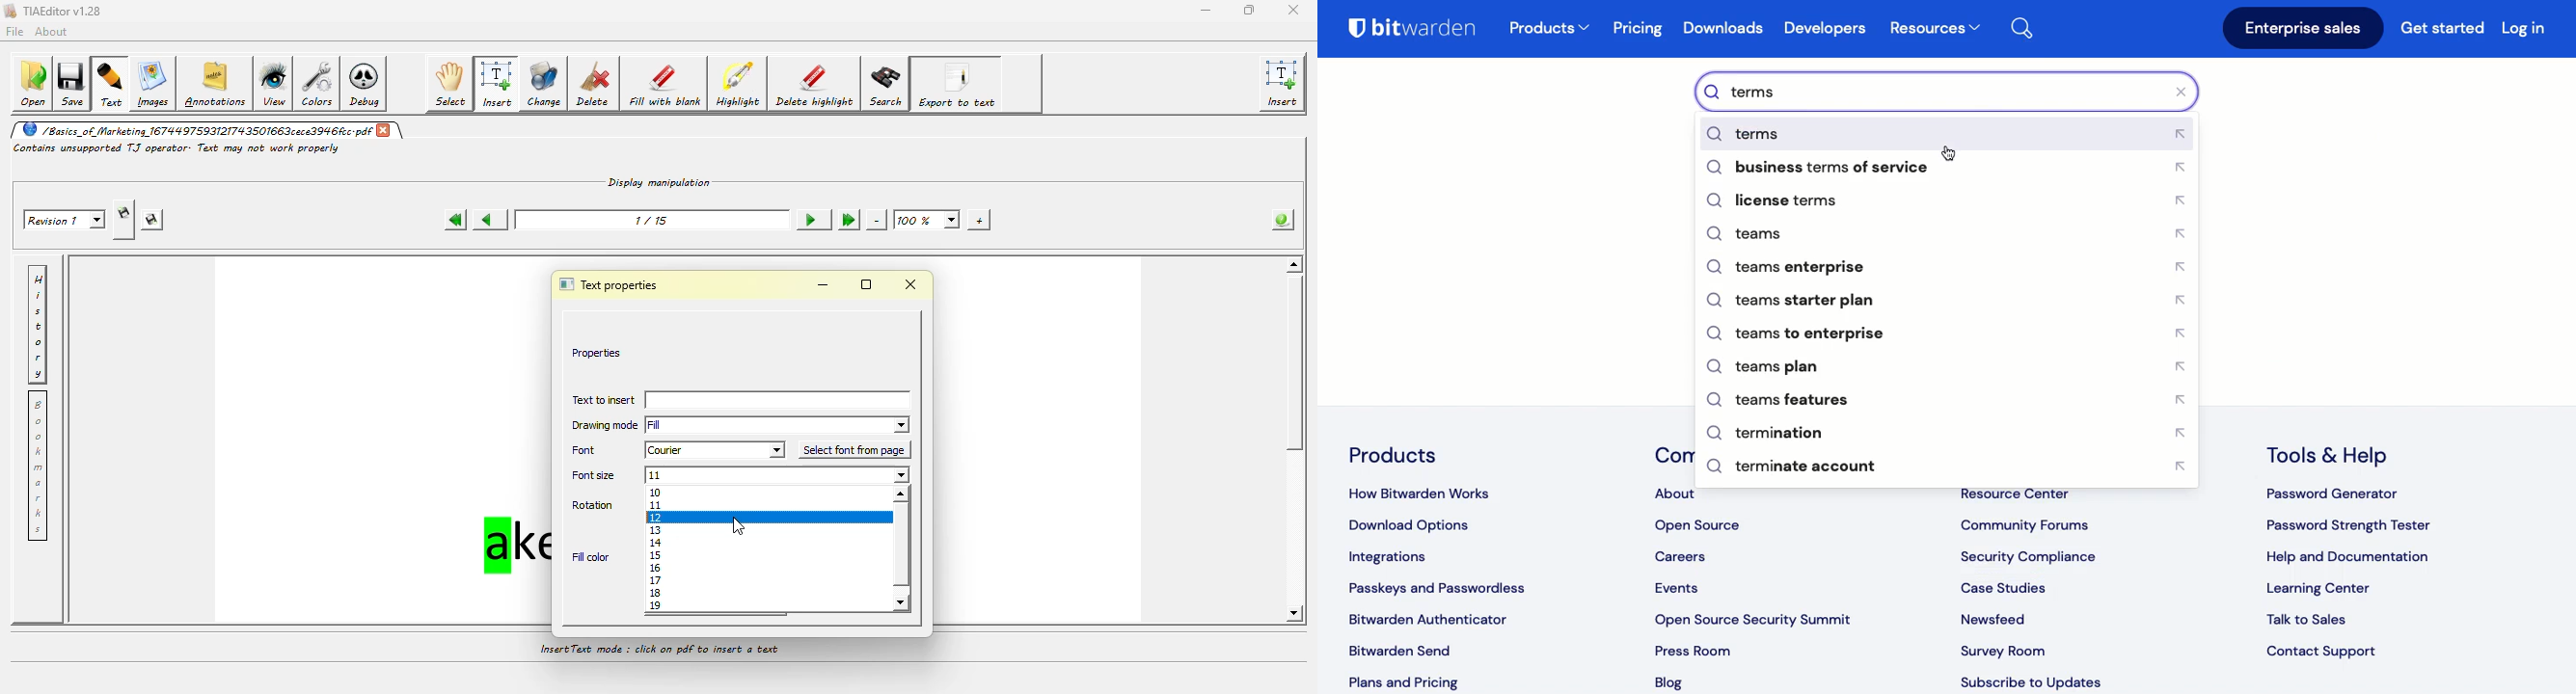 The image size is (2576, 700). I want to click on help and documentation, so click(2350, 558).